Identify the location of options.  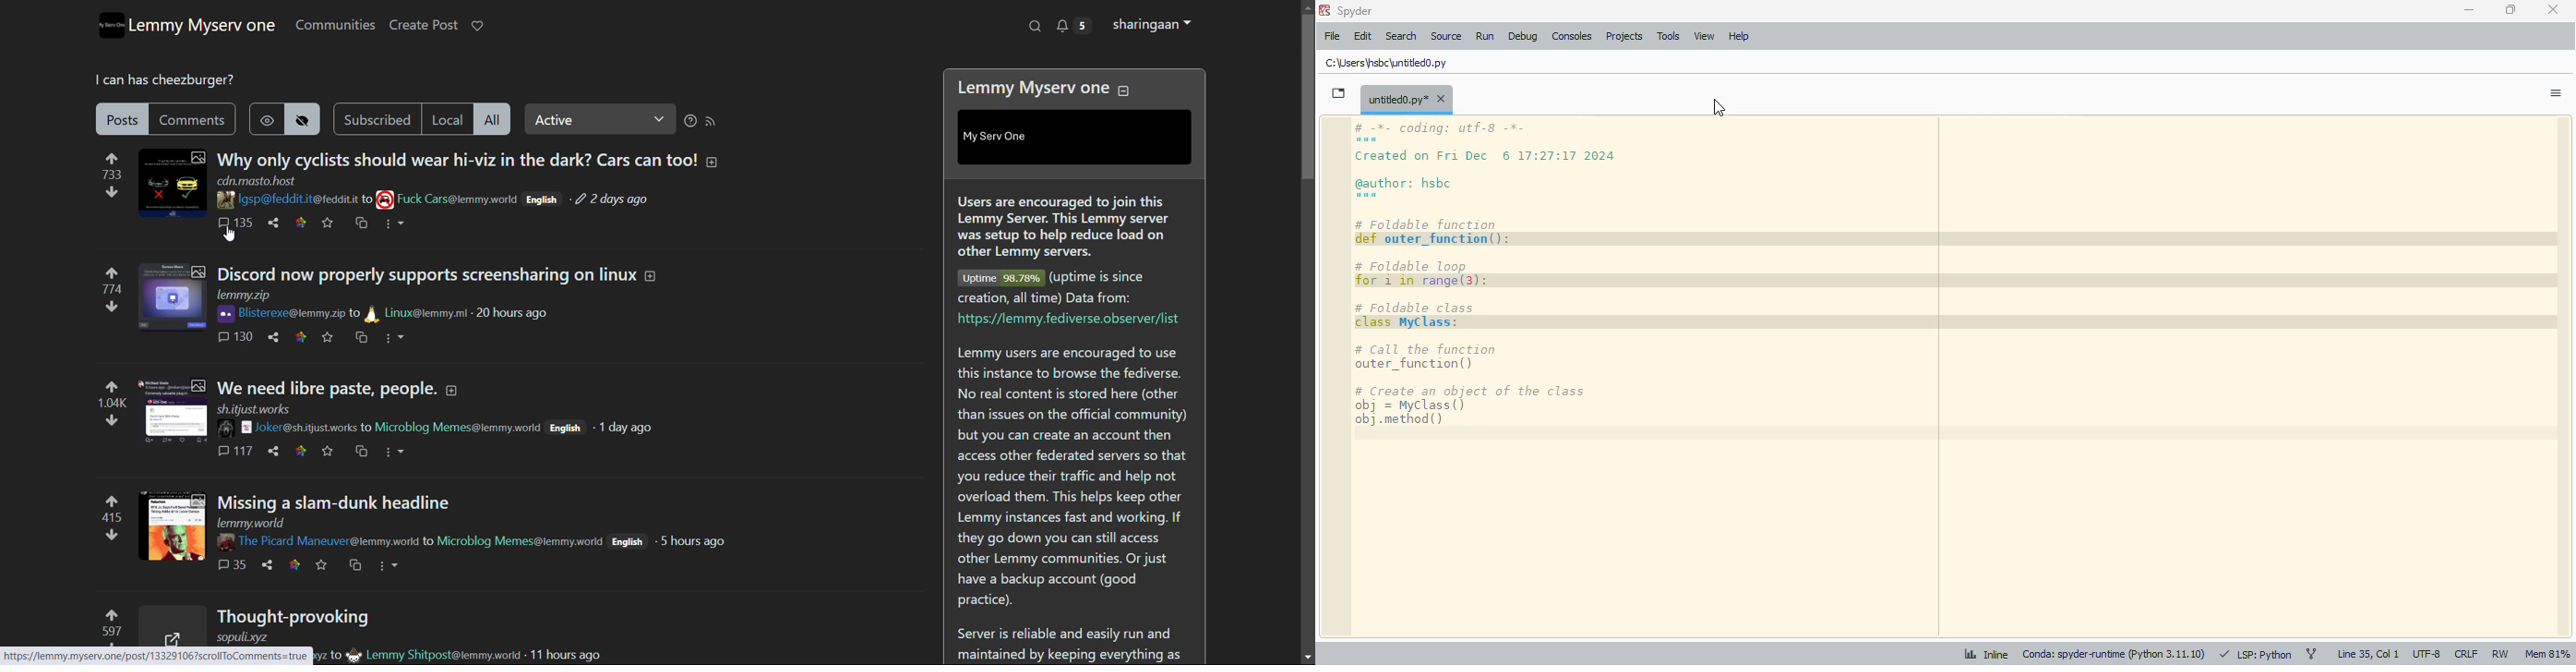
(387, 565).